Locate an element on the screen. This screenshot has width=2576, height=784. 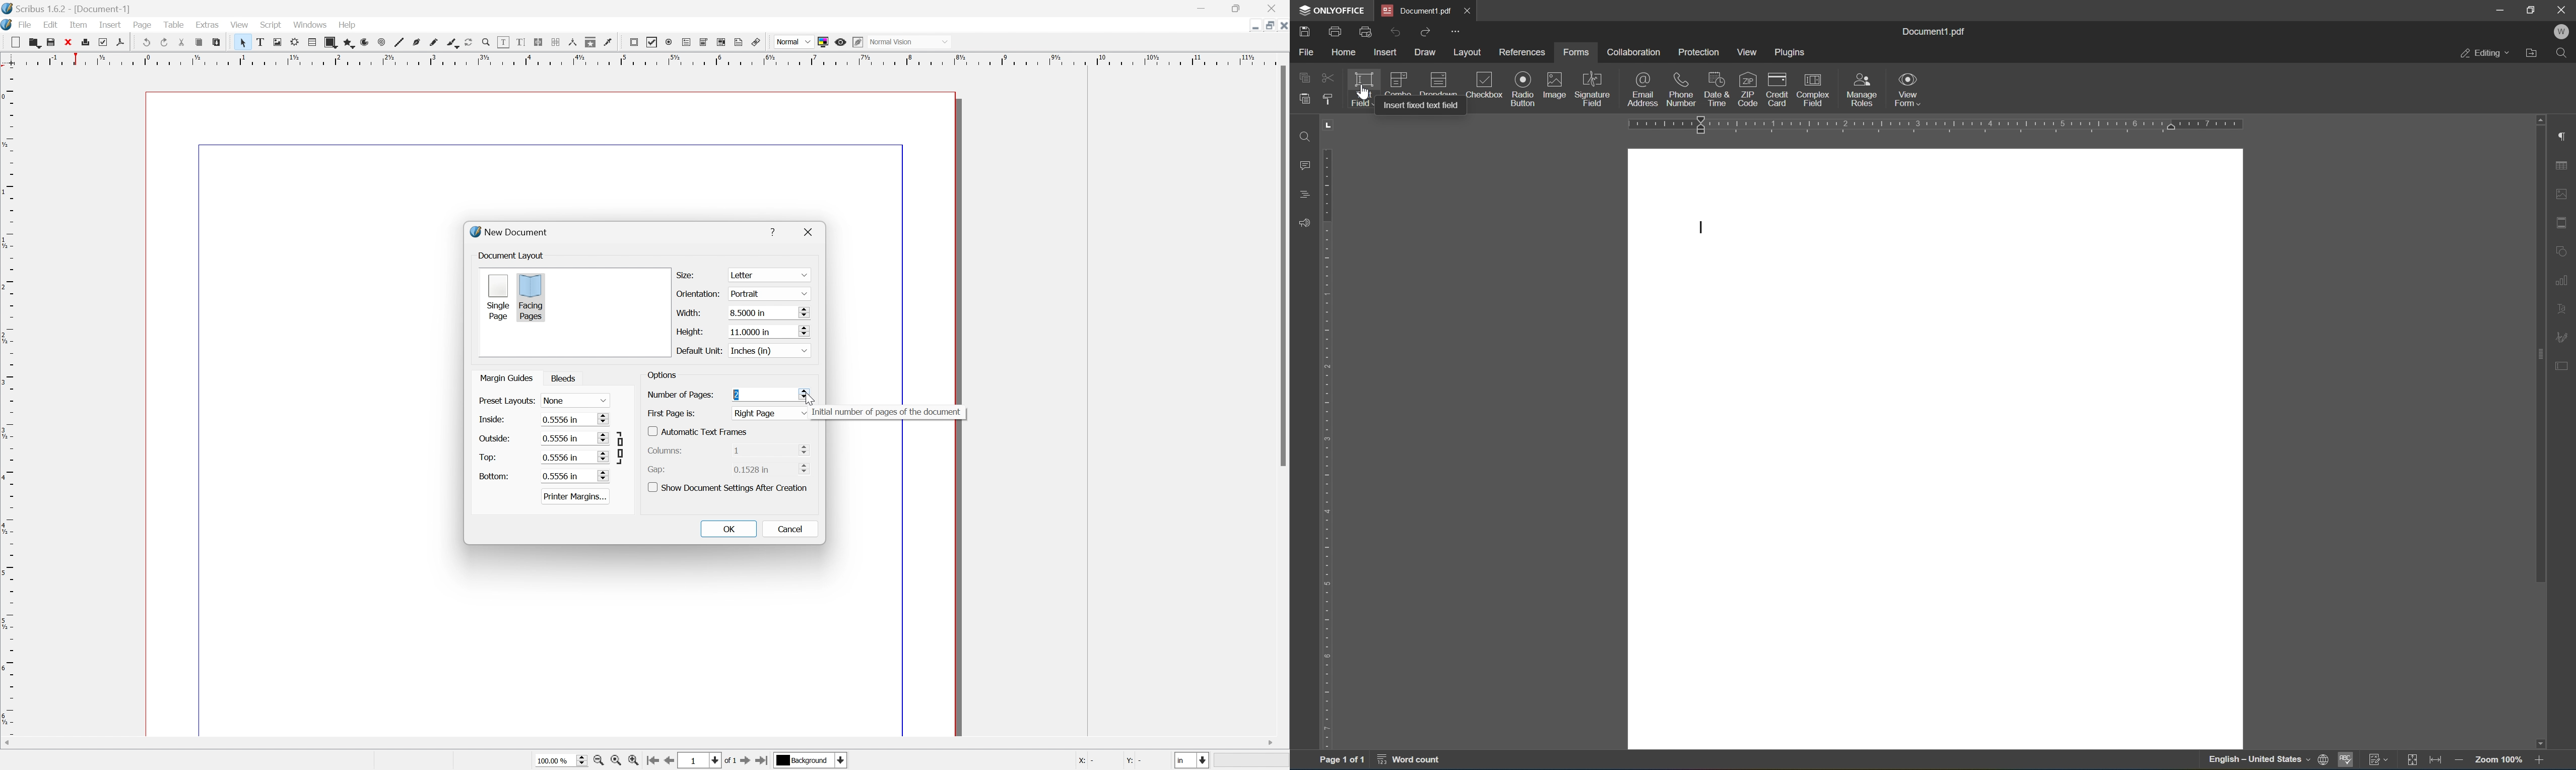
editing is located at coordinates (2487, 53).